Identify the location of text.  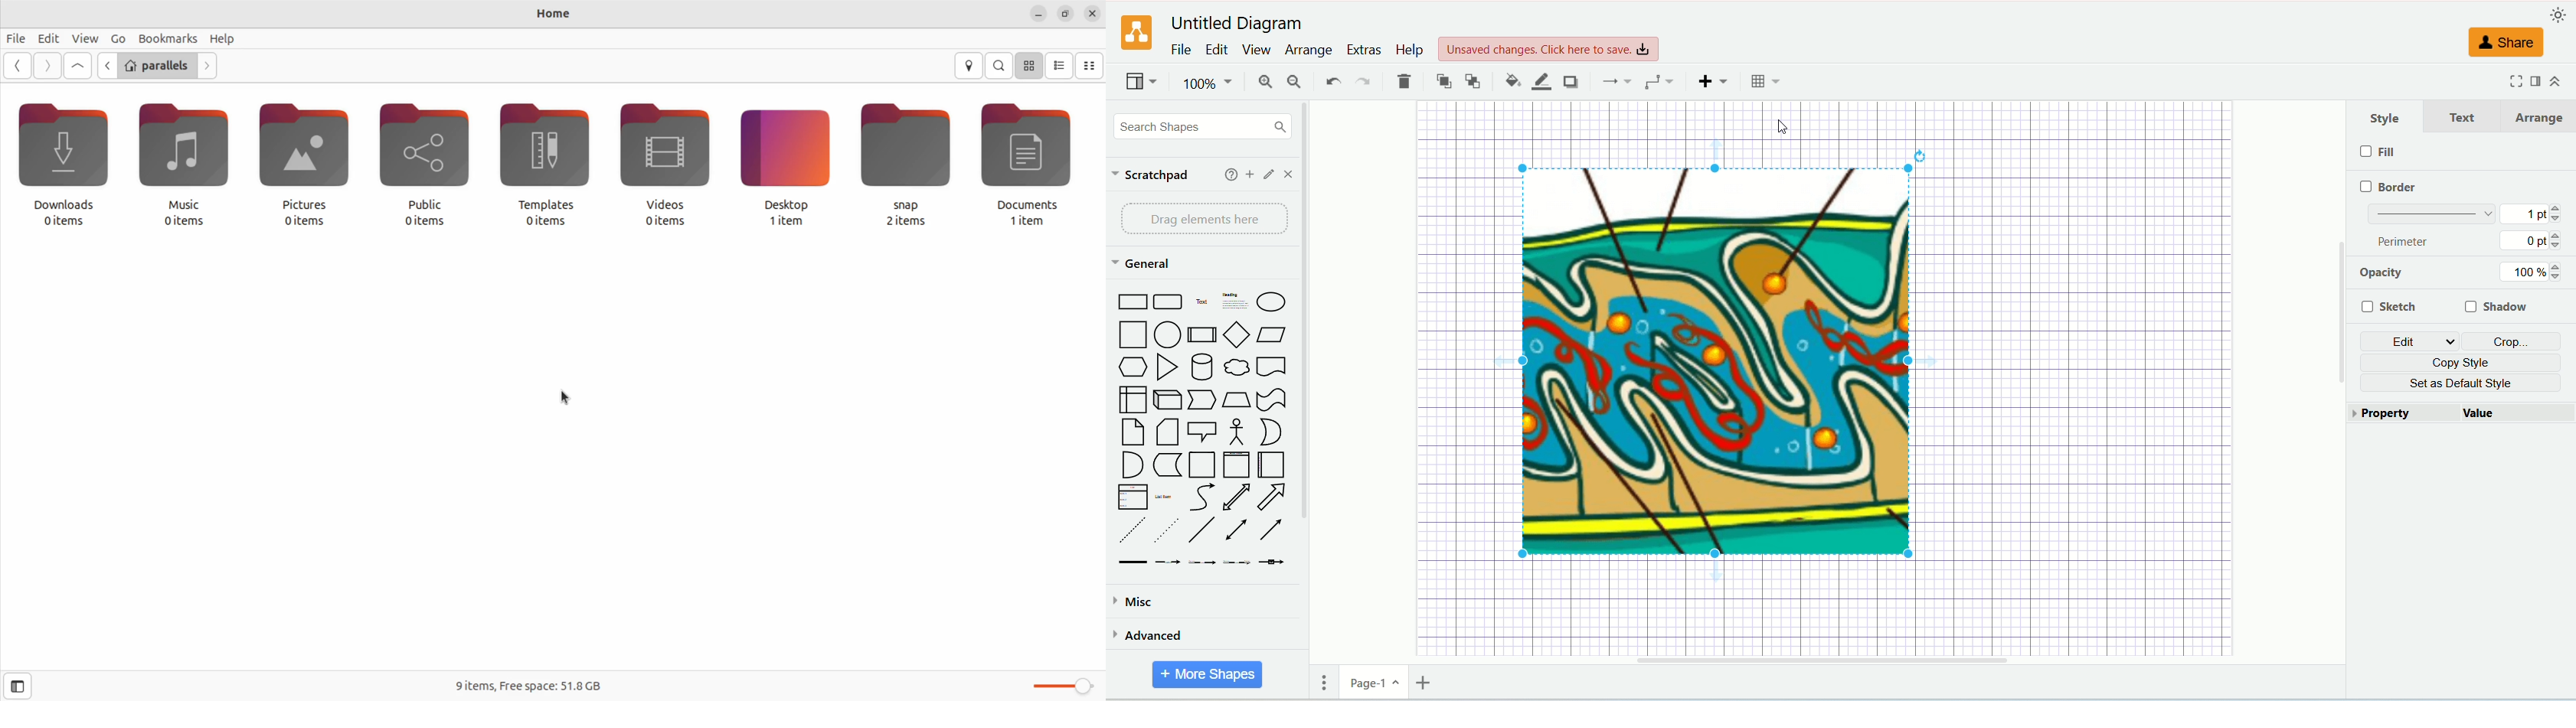
(2469, 116).